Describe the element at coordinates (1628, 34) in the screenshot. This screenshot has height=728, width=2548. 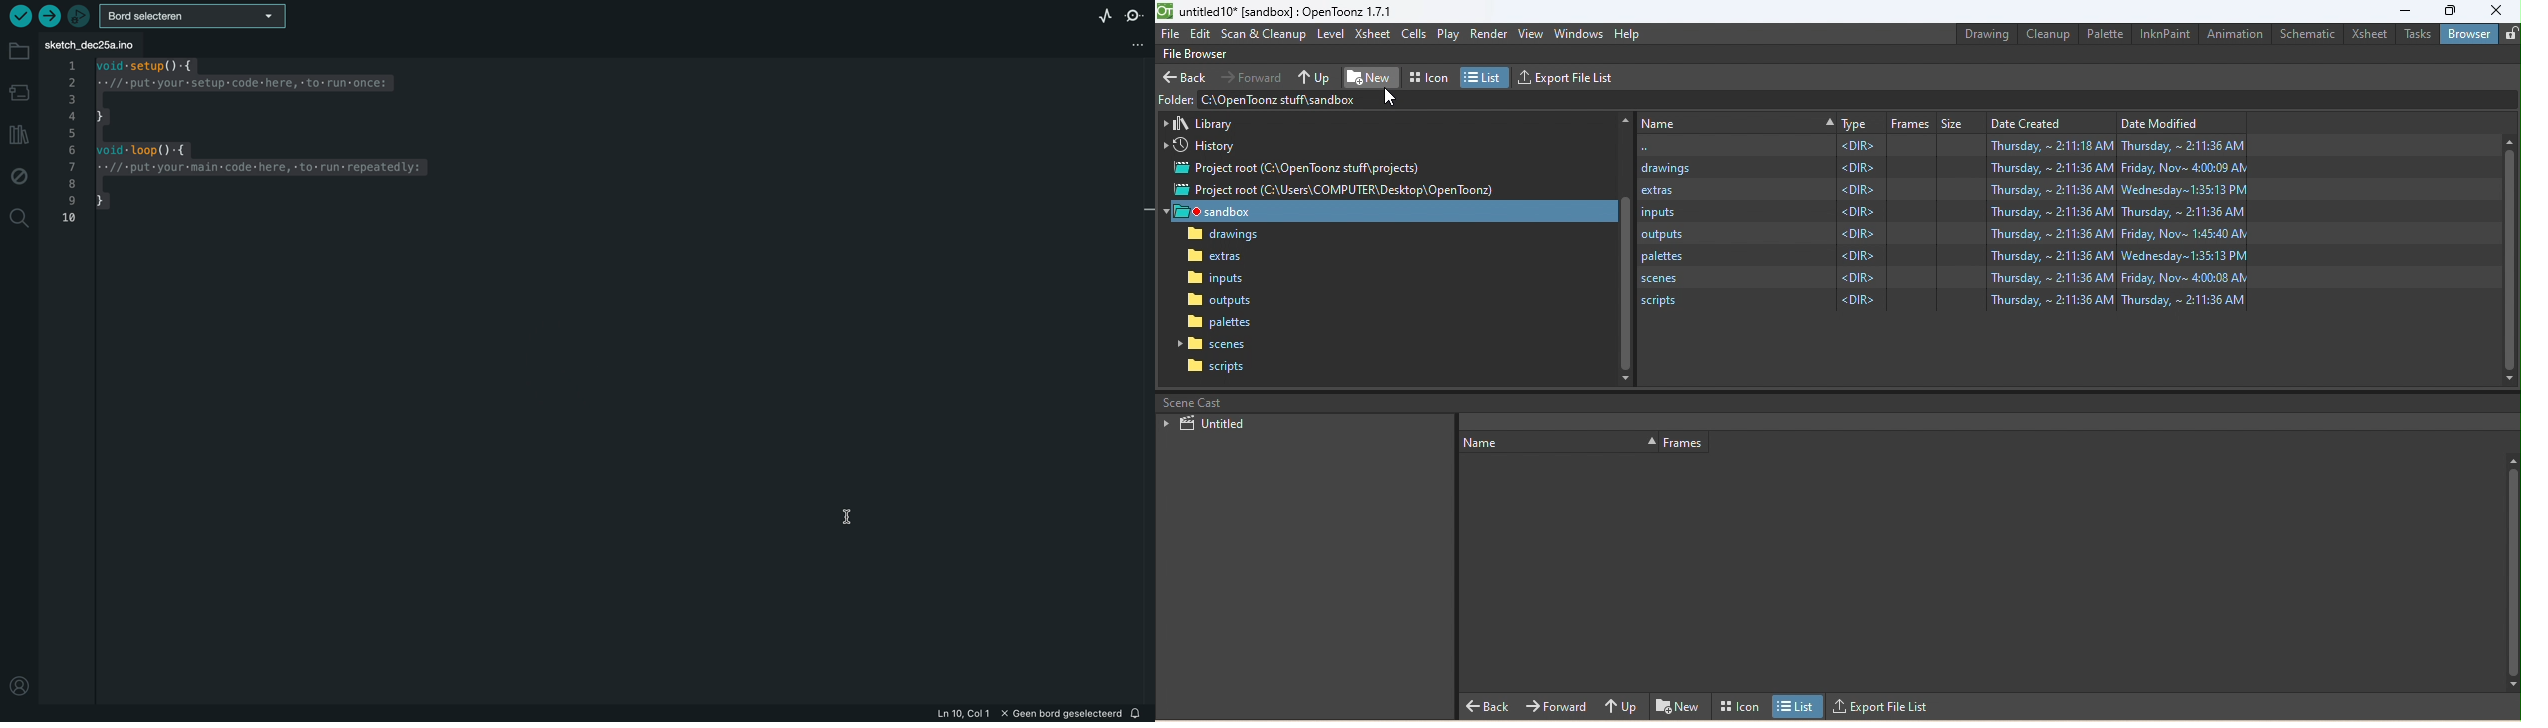
I see `Help` at that location.